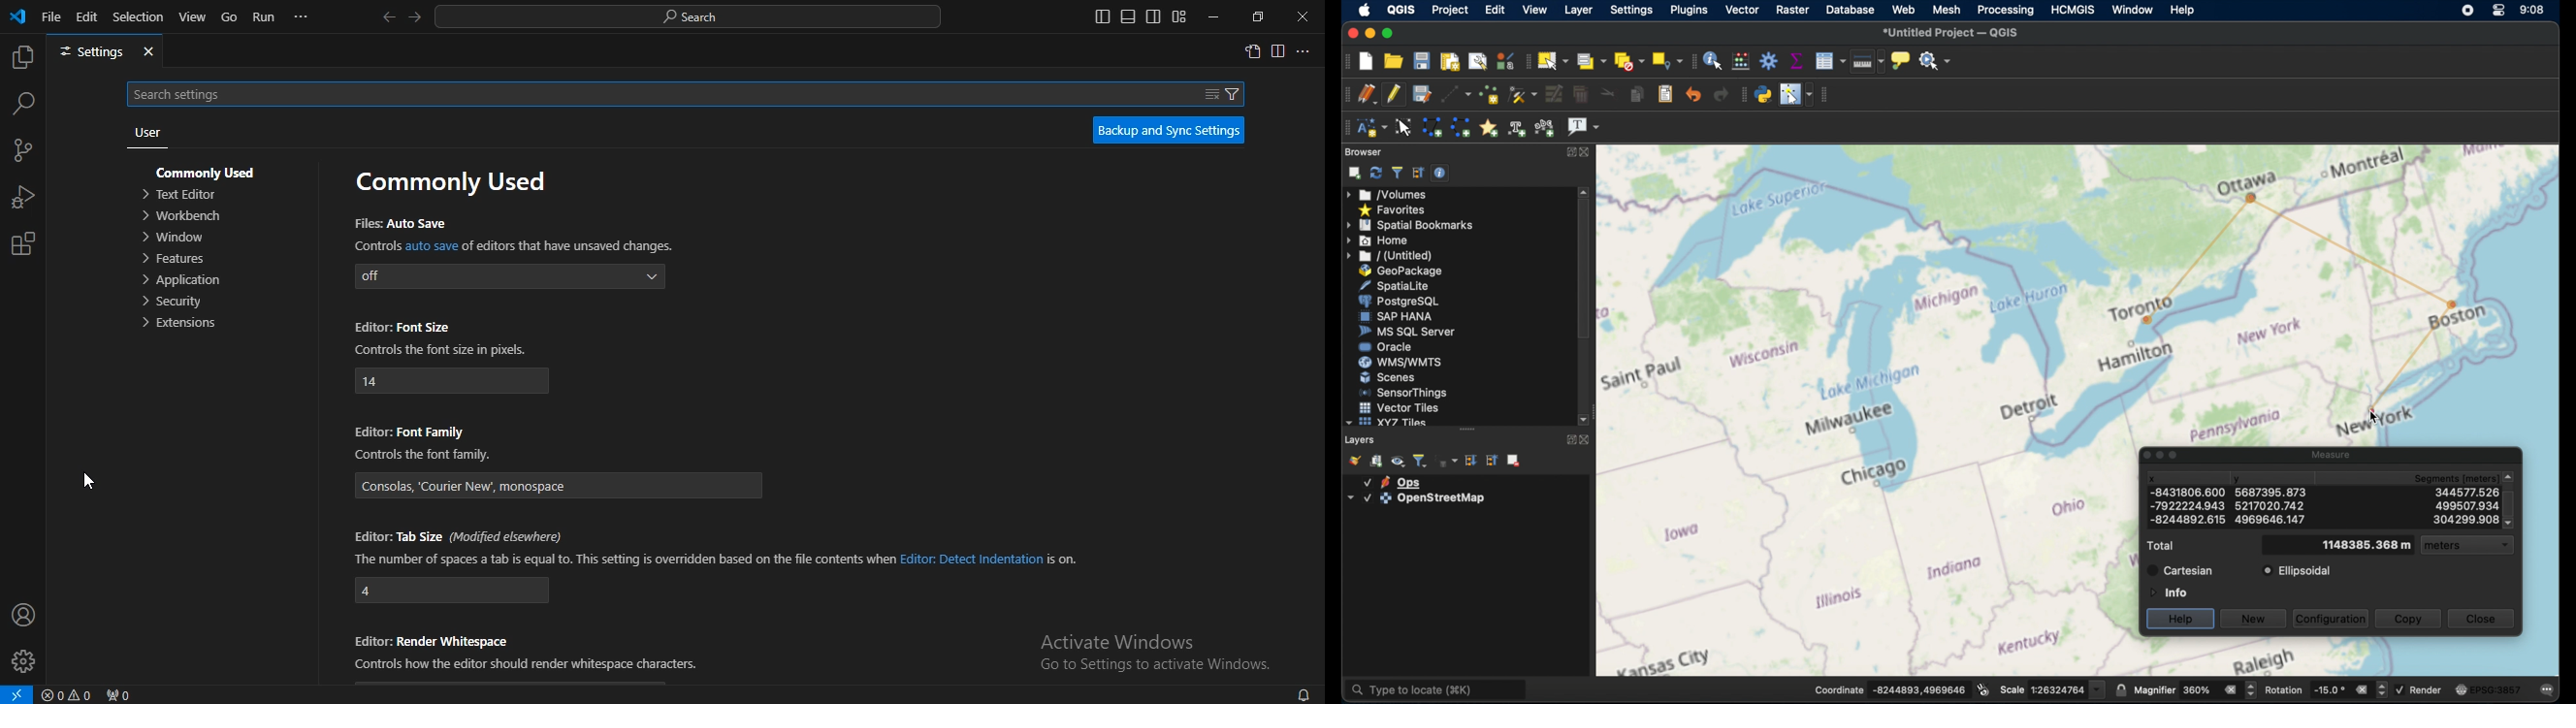 The width and height of the screenshot is (2576, 728). Describe the element at coordinates (506, 278) in the screenshot. I see `off` at that location.